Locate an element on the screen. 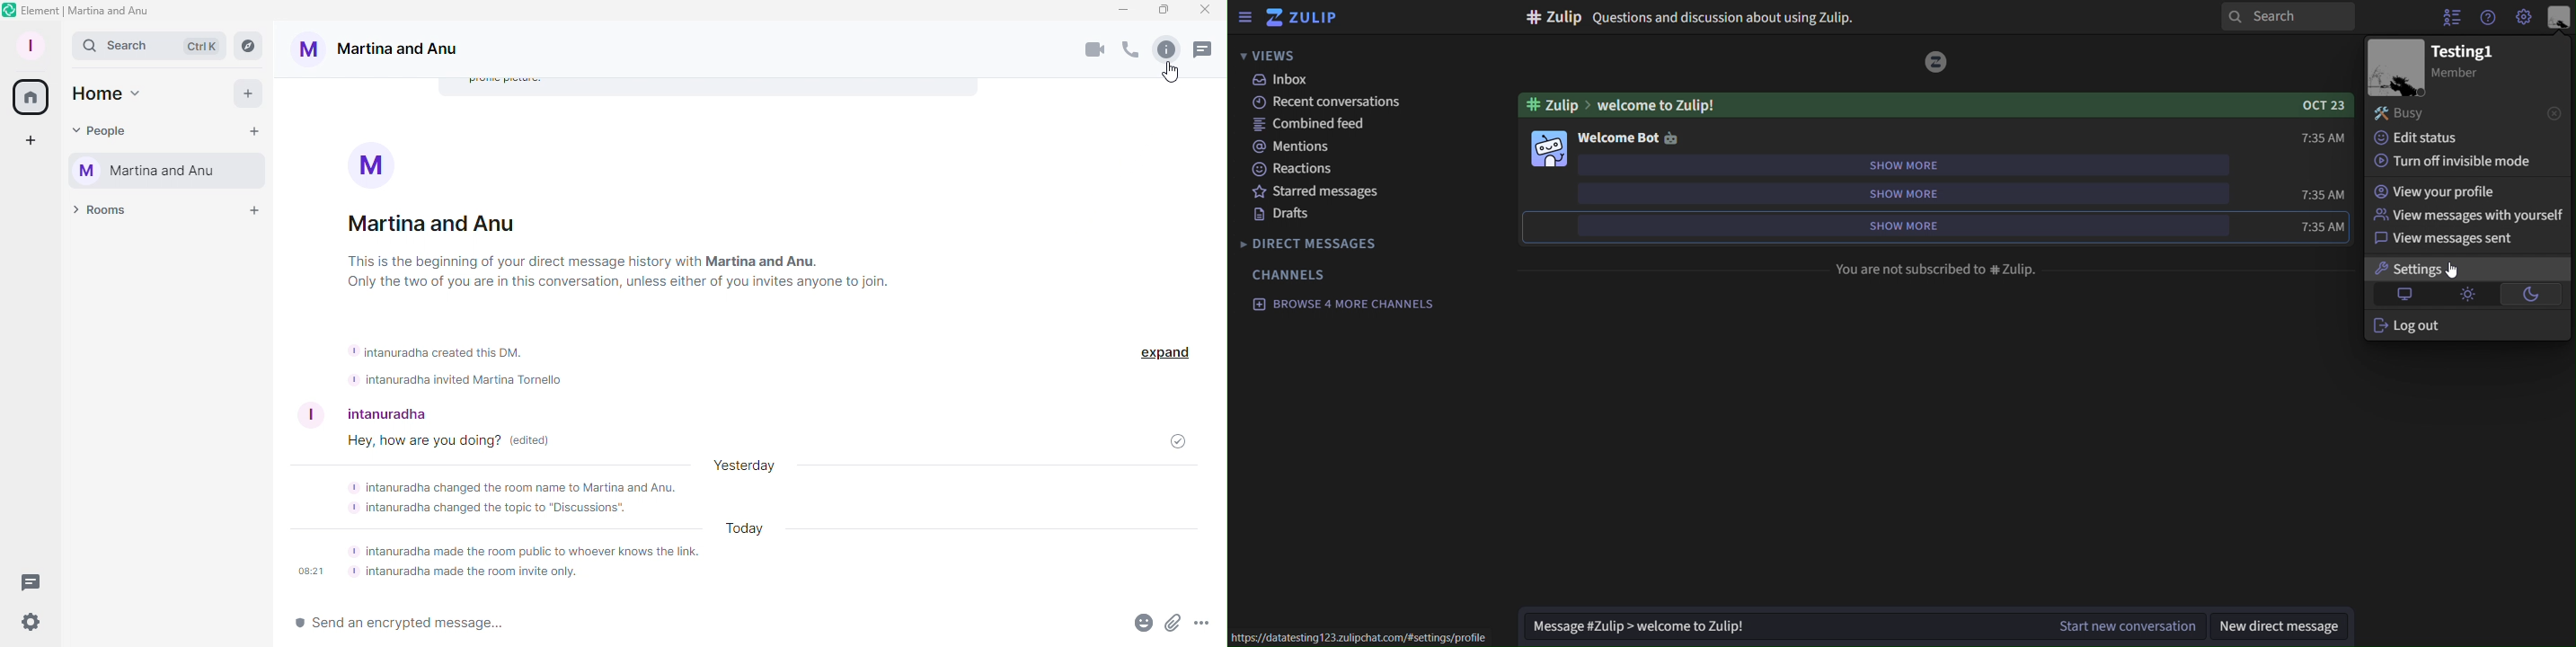 The width and height of the screenshot is (2576, 672). Video call is located at coordinates (1096, 50).